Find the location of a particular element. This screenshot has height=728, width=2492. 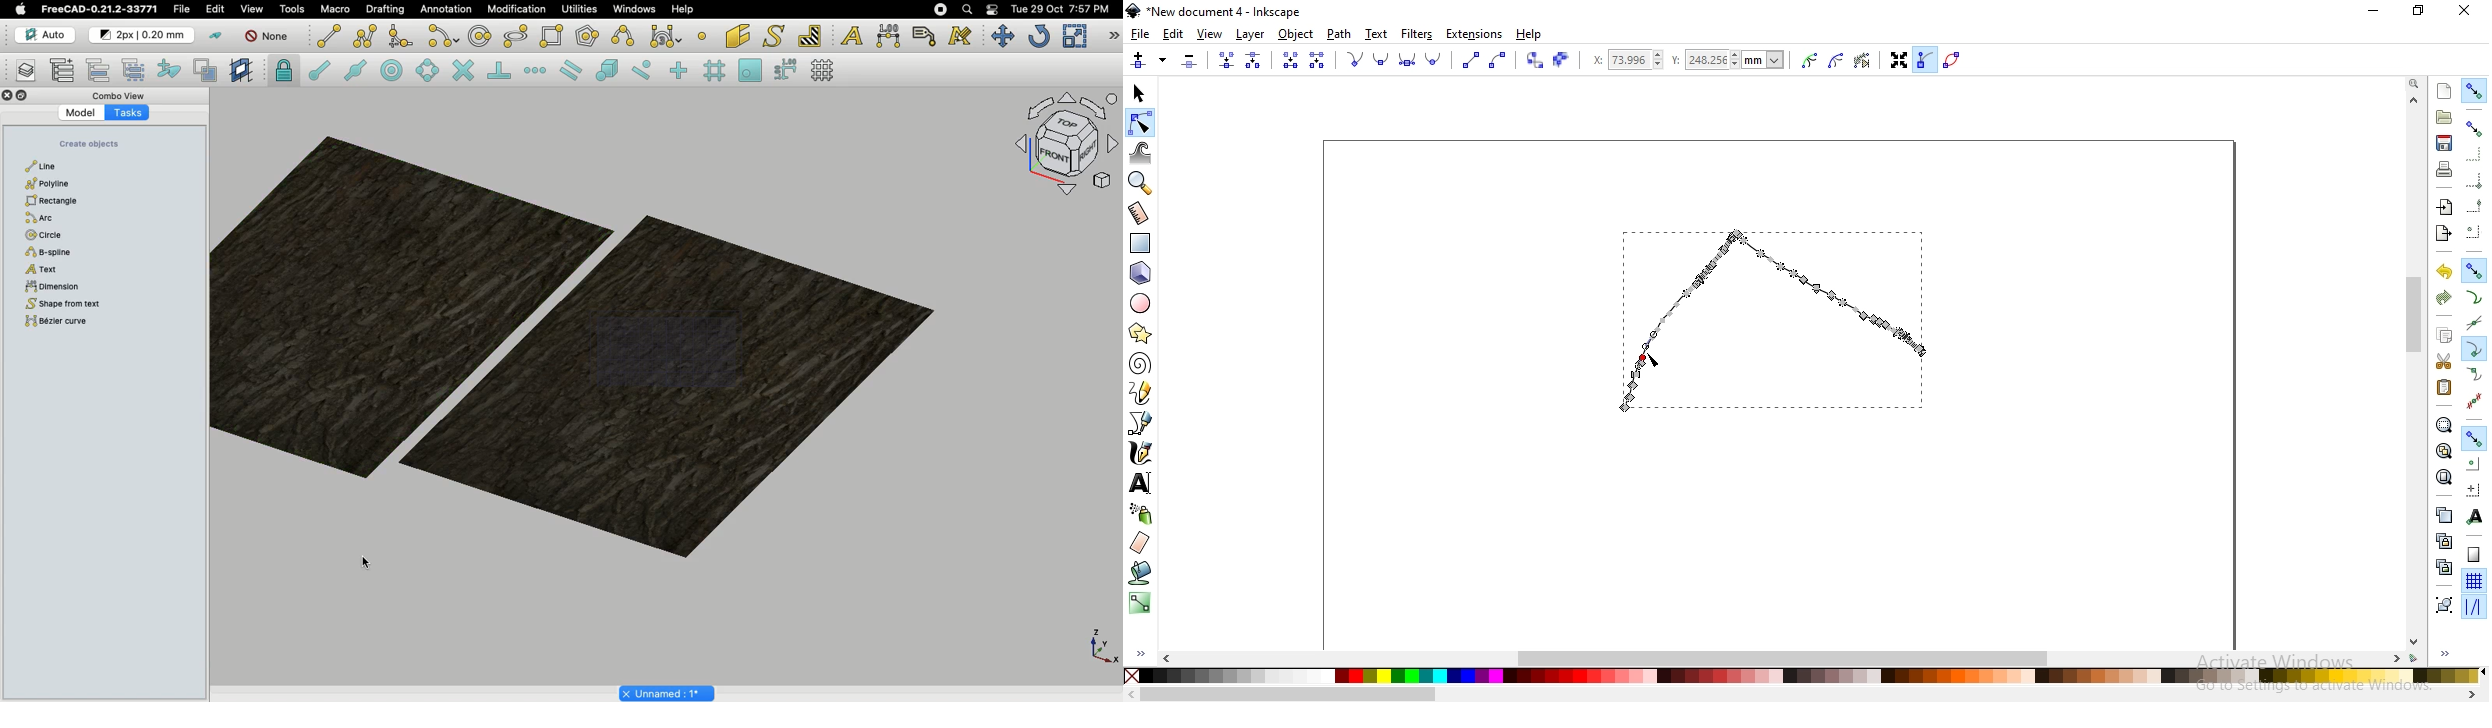

print document is located at coordinates (2443, 169).